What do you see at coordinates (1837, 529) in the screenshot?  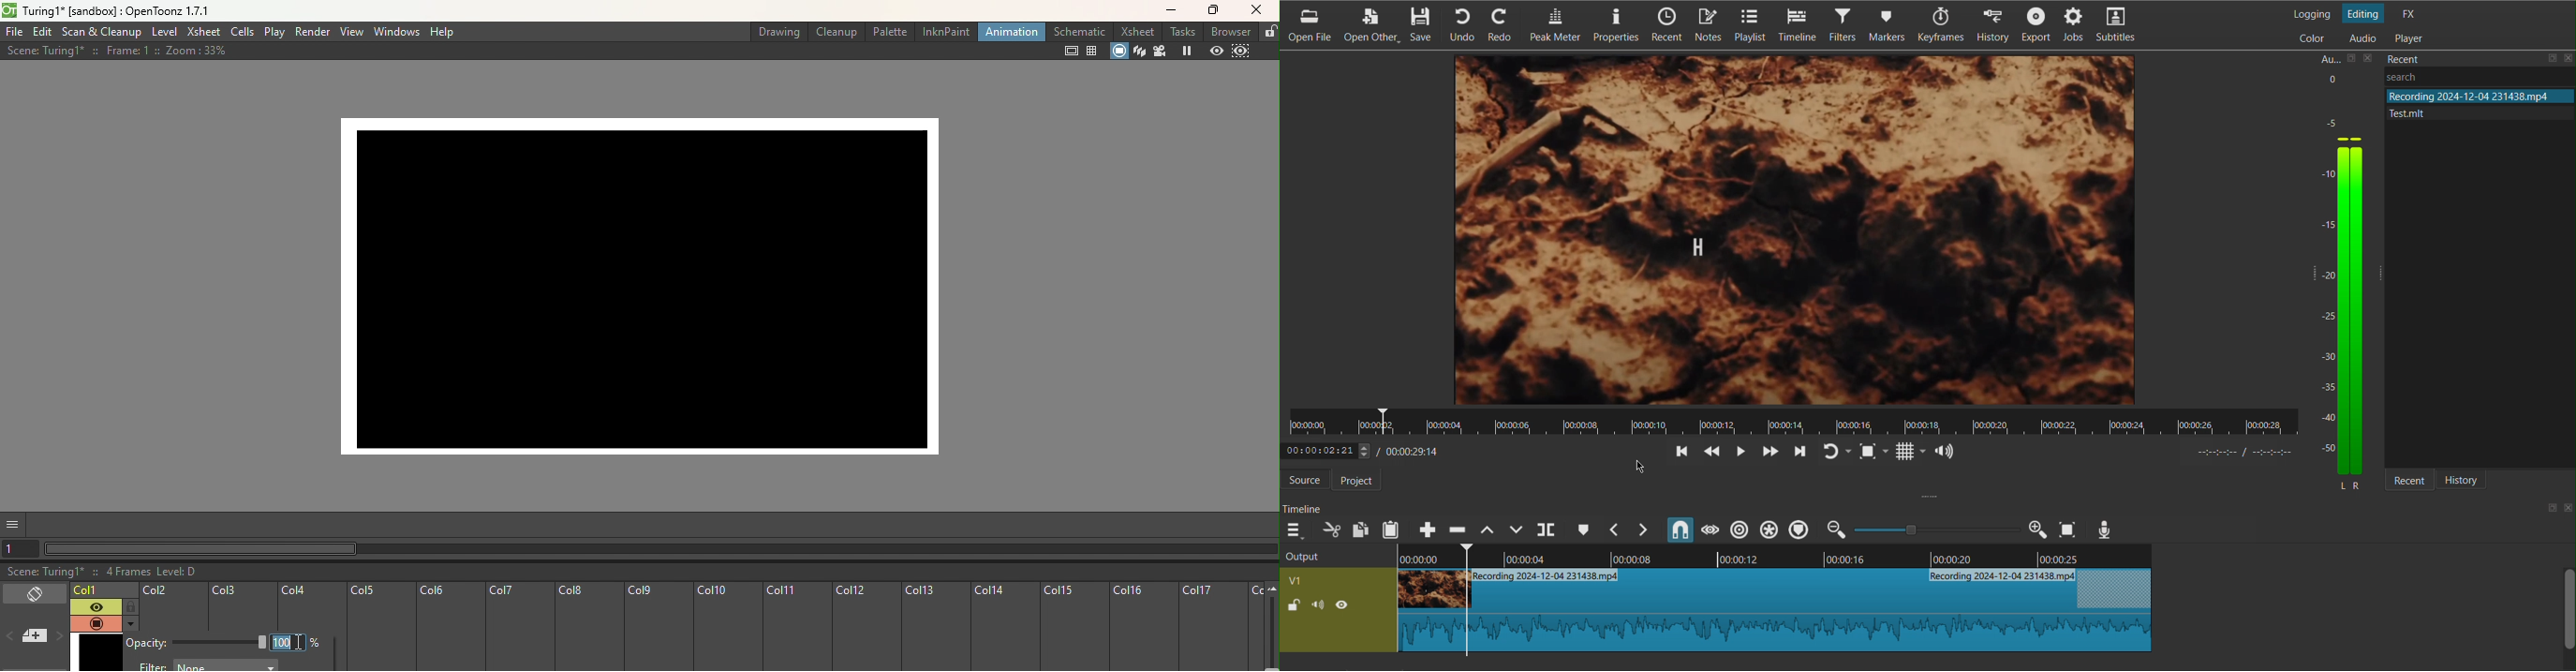 I see `zoom out` at bounding box center [1837, 529].